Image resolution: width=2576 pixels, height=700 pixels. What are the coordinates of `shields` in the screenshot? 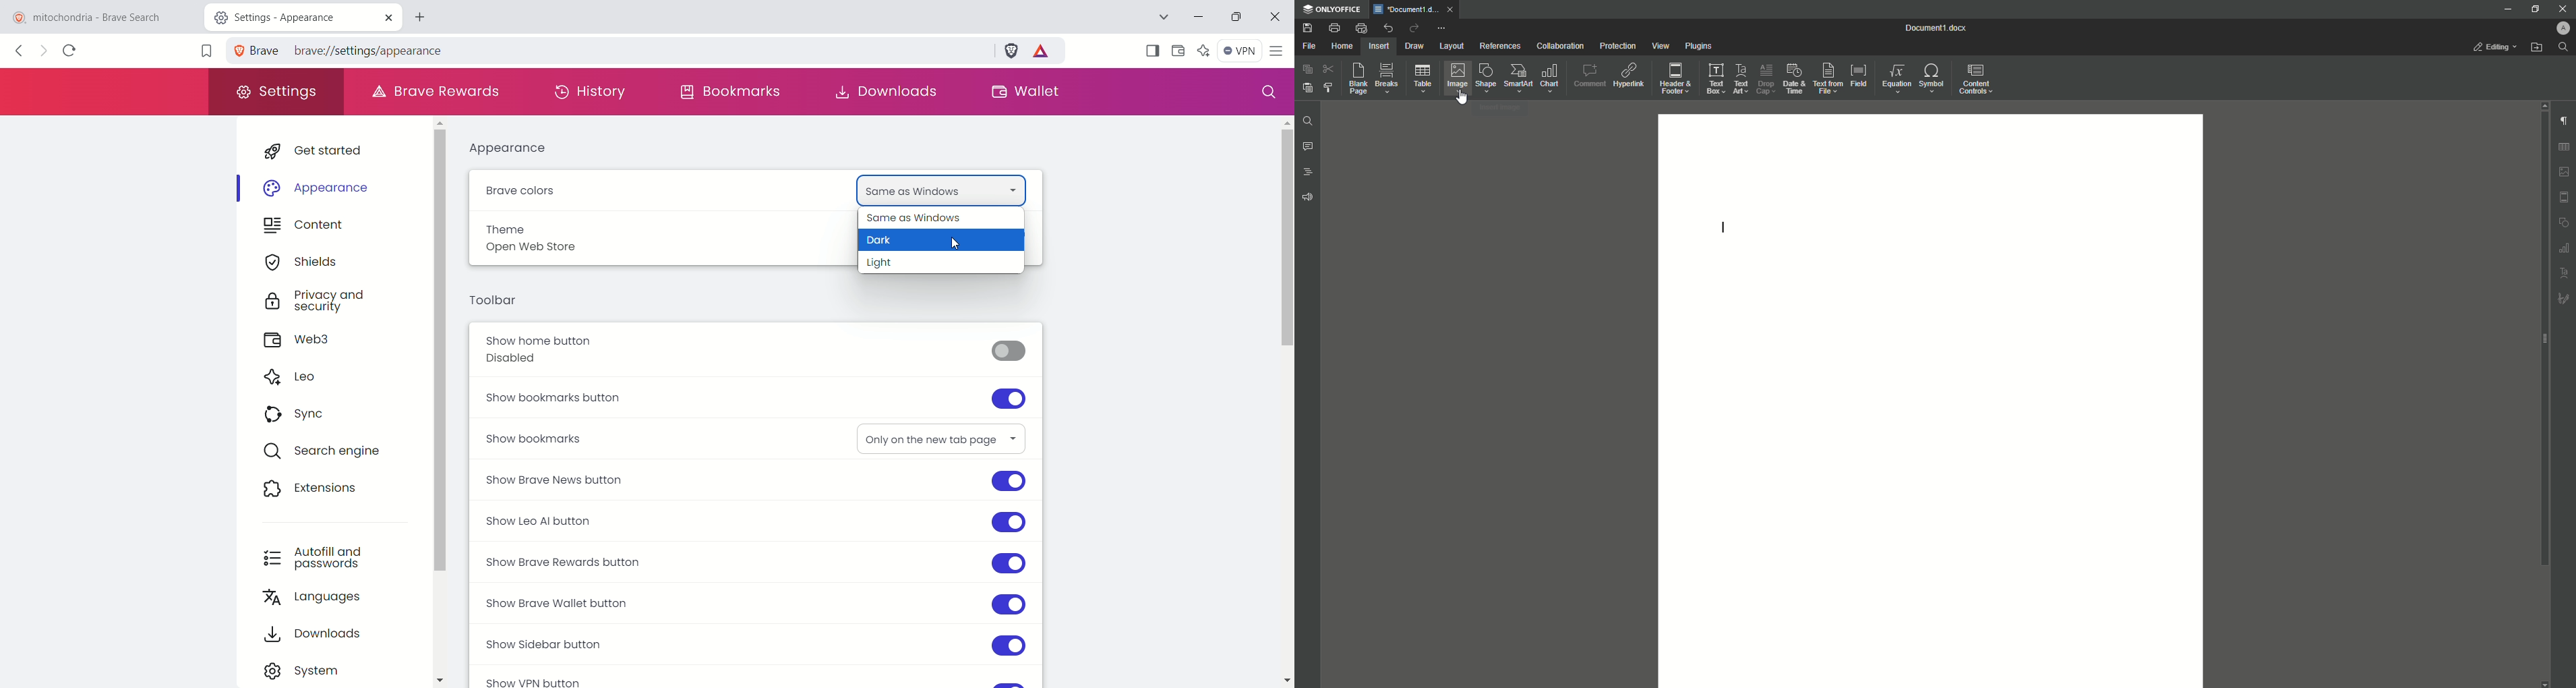 It's located at (306, 261).